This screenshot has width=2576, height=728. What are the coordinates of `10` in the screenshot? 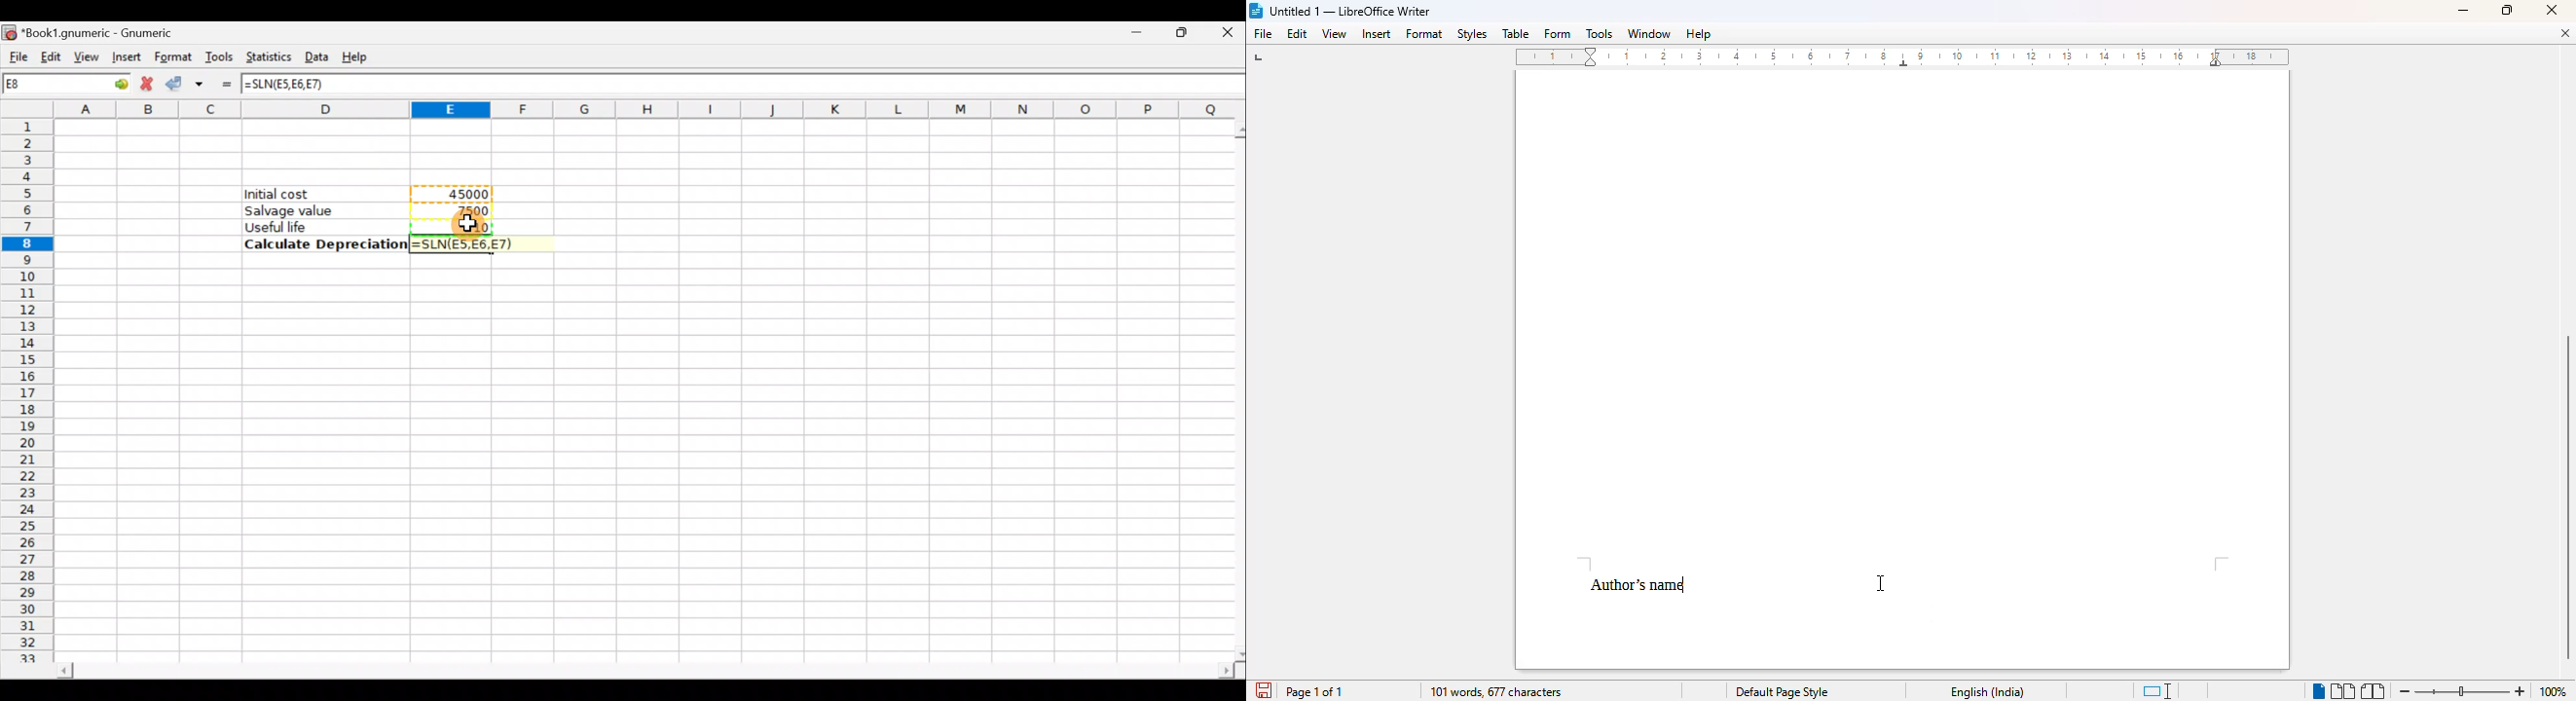 It's located at (476, 226).